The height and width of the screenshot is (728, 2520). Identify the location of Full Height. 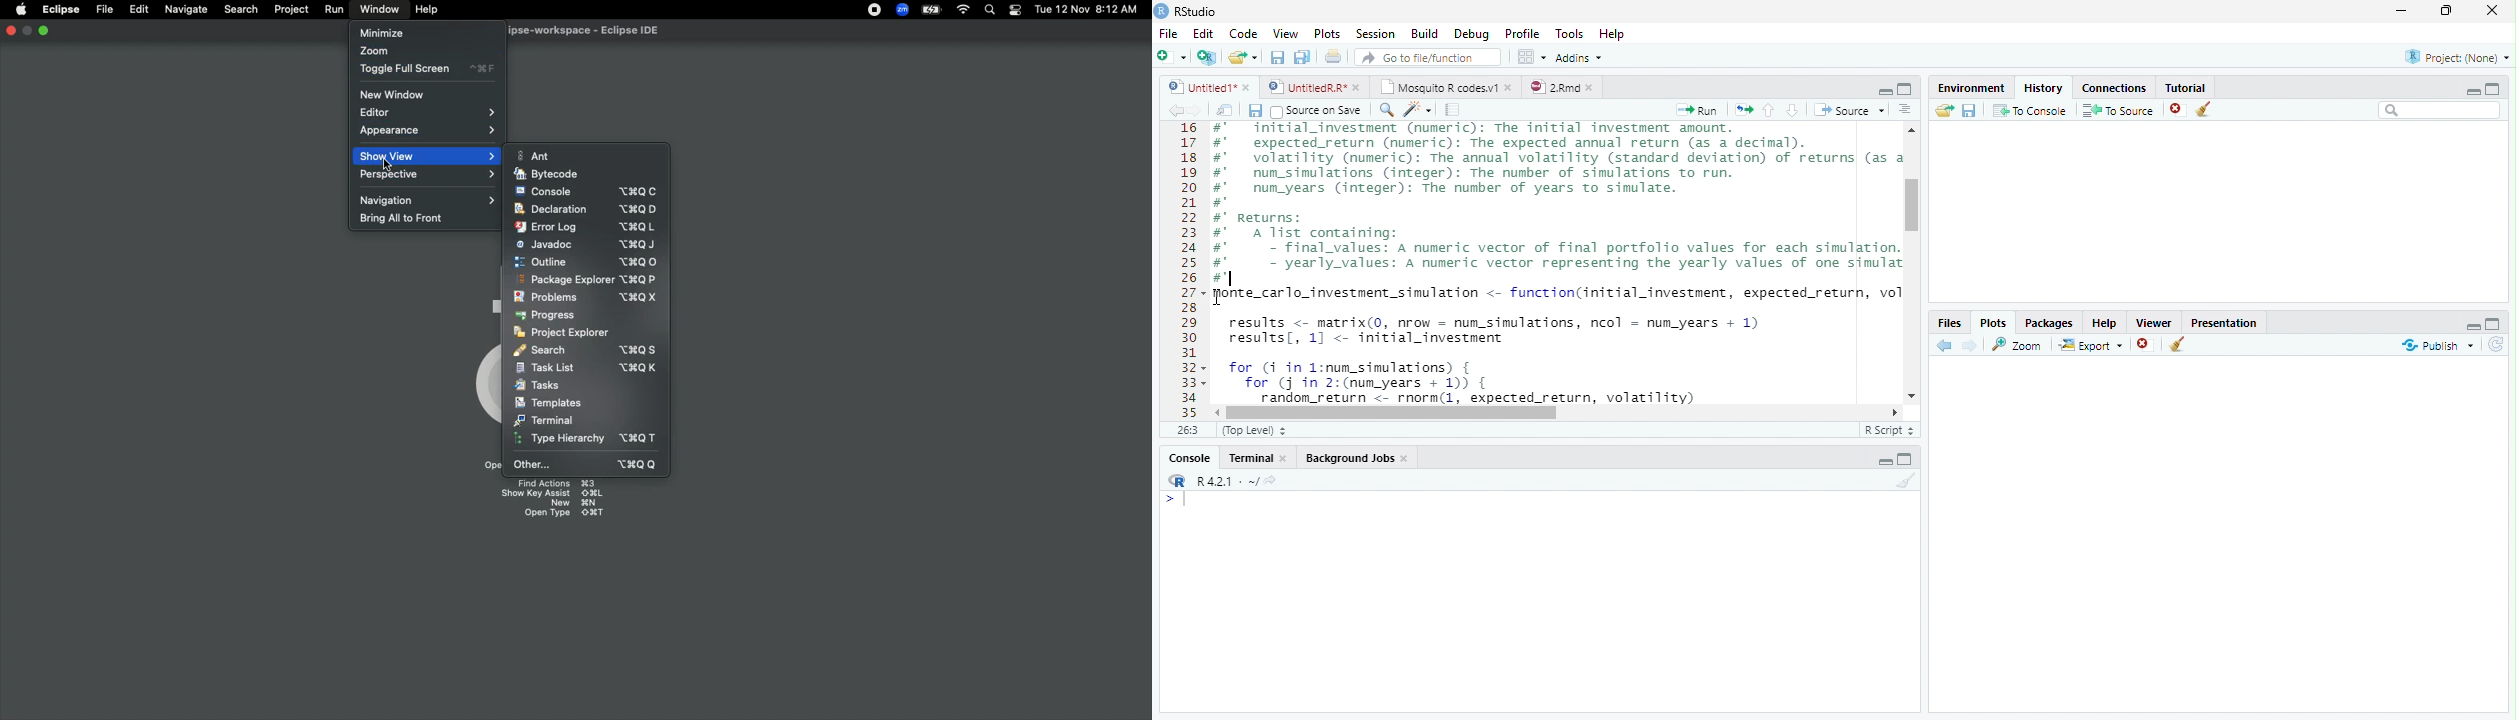
(2495, 322).